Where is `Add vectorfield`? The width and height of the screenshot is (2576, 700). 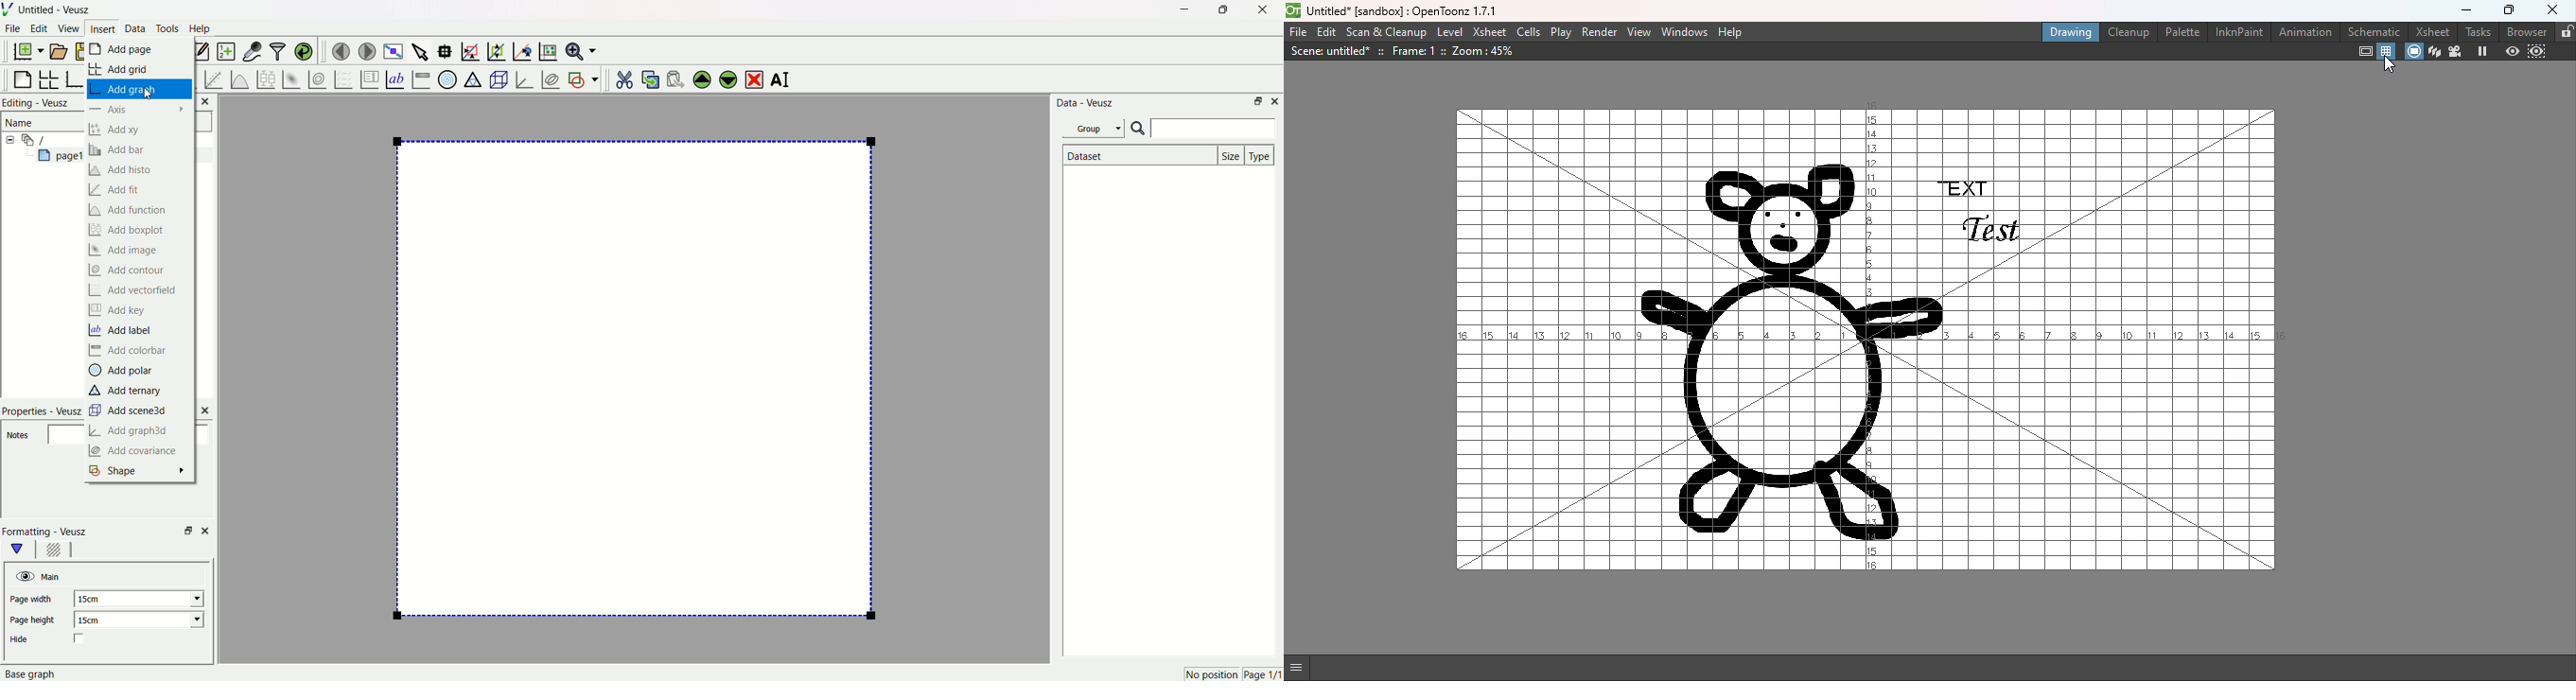 Add vectorfield is located at coordinates (137, 291).